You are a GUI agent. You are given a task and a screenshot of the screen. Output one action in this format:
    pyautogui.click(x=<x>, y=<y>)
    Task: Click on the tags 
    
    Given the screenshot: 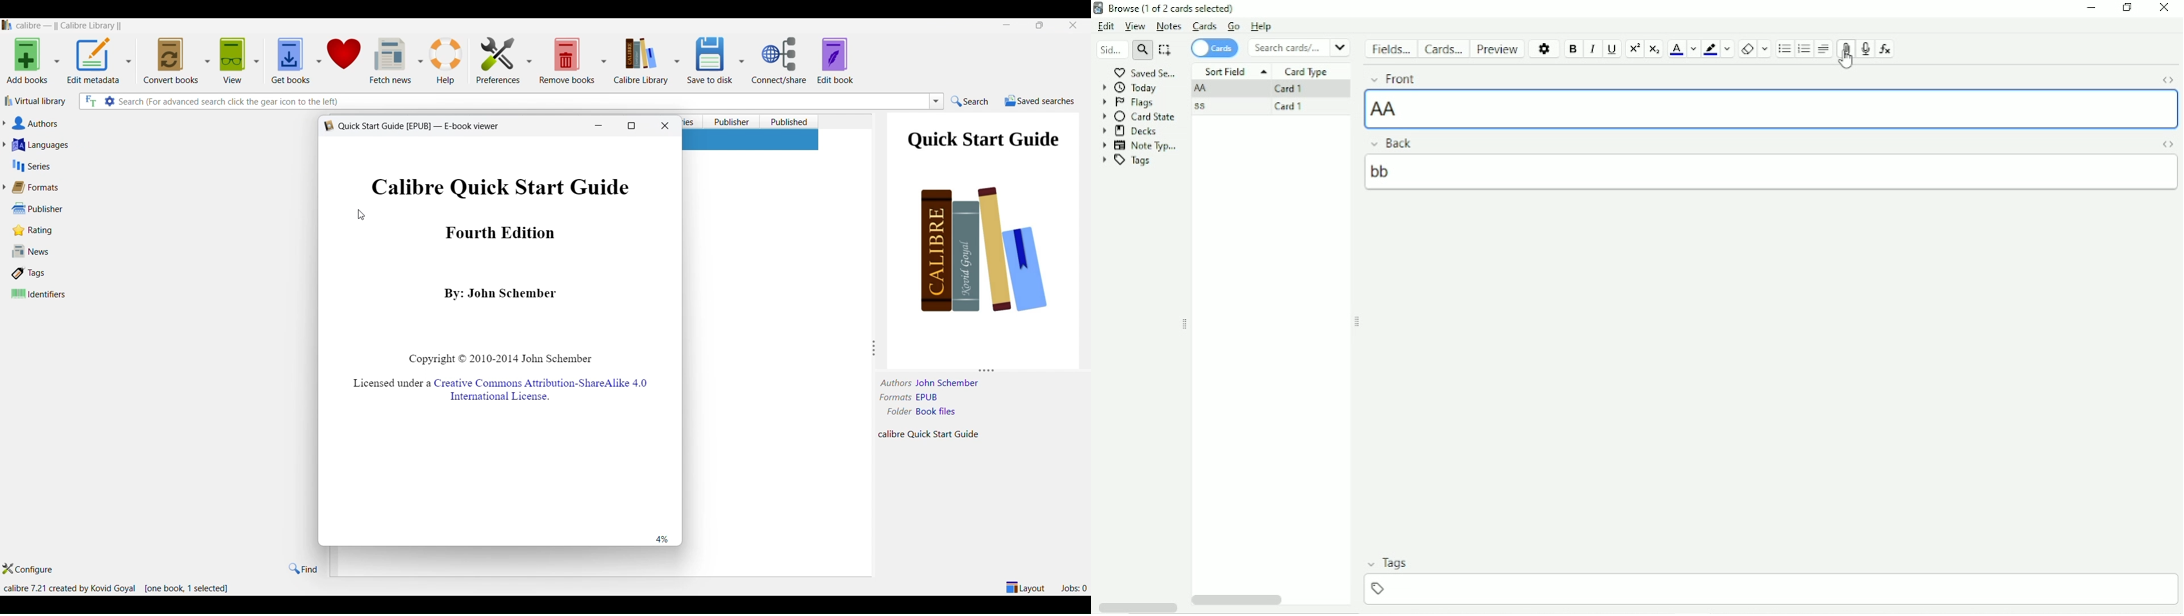 What is the action you would take?
    pyautogui.click(x=163, y=272)
    